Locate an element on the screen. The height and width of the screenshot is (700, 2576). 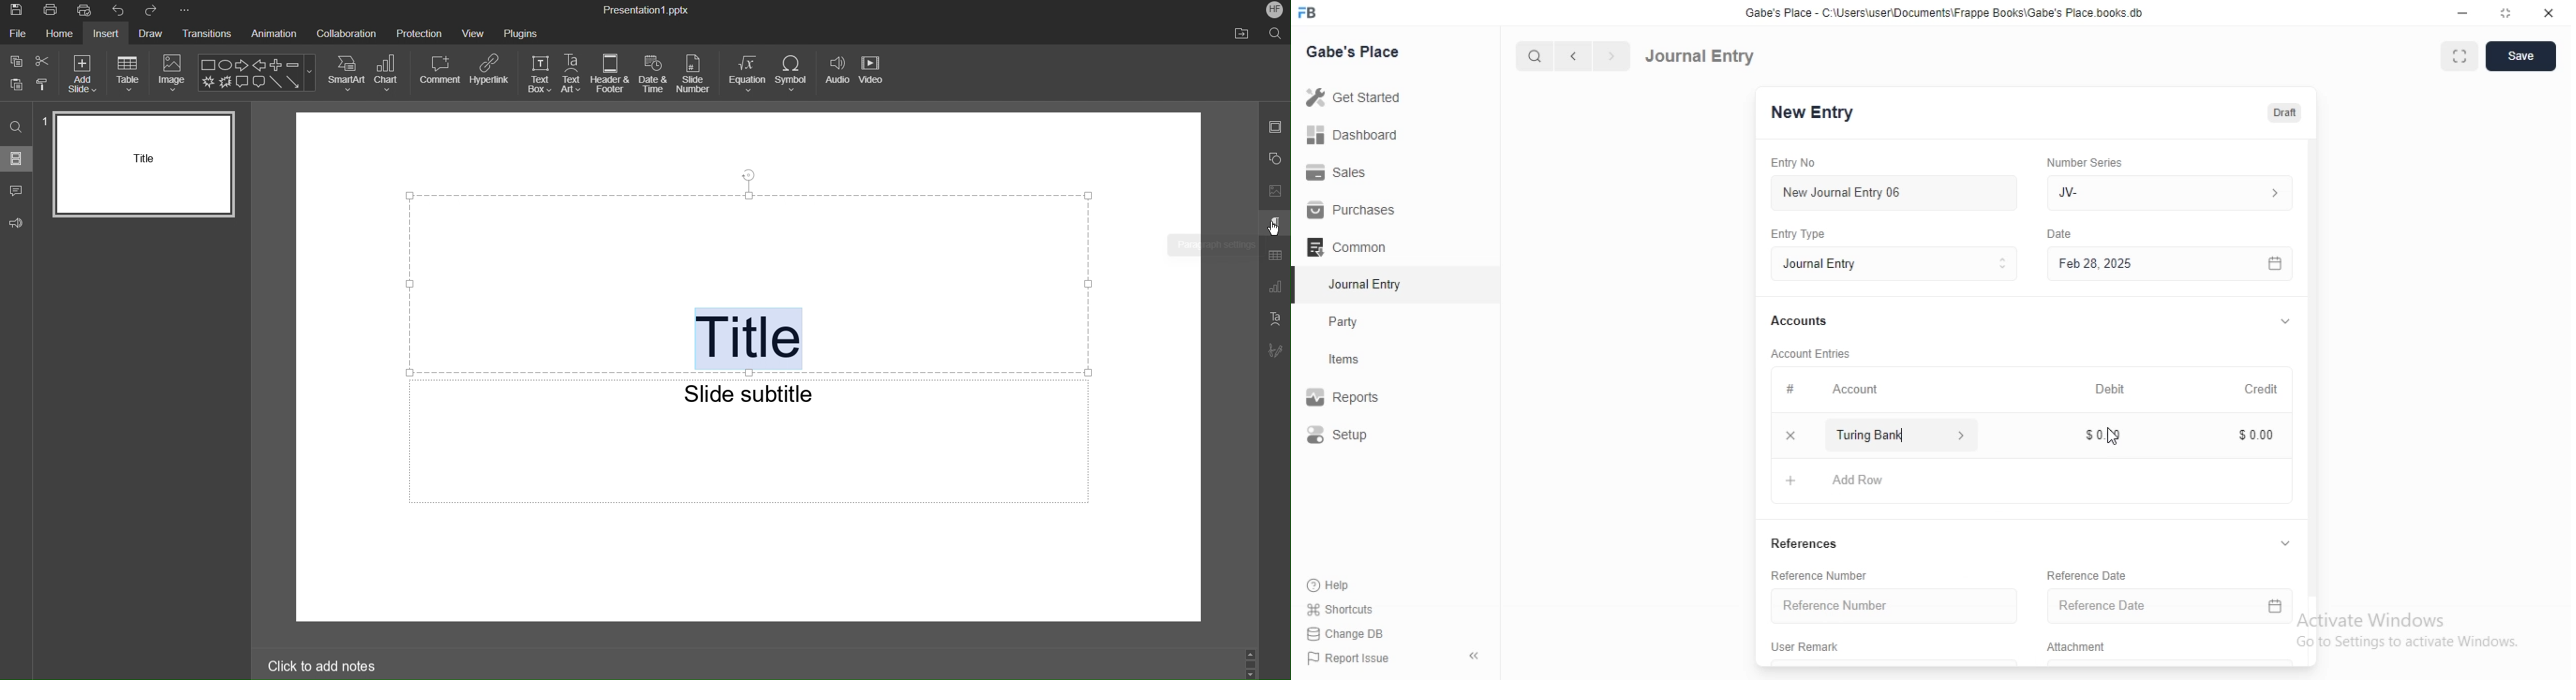
Hyperlink is located at coordinates (491, 72).